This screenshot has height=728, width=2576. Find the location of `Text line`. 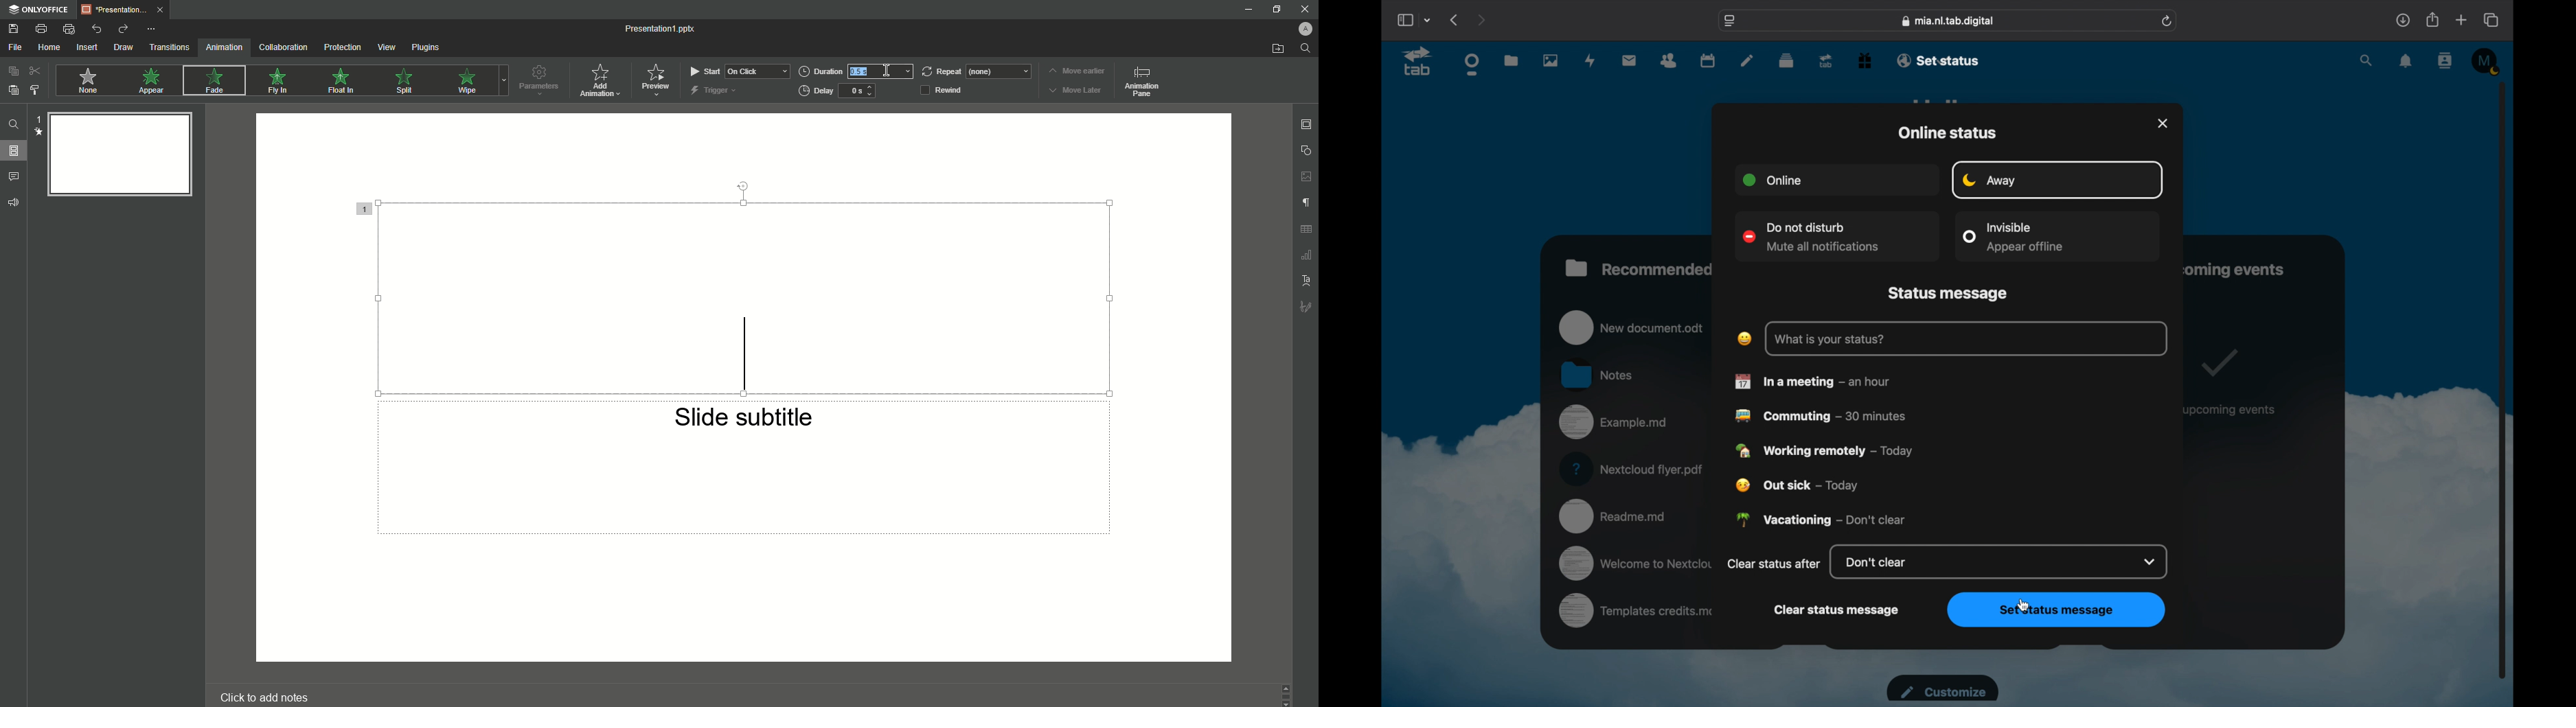

Text line is located at coordinates (744, 358).